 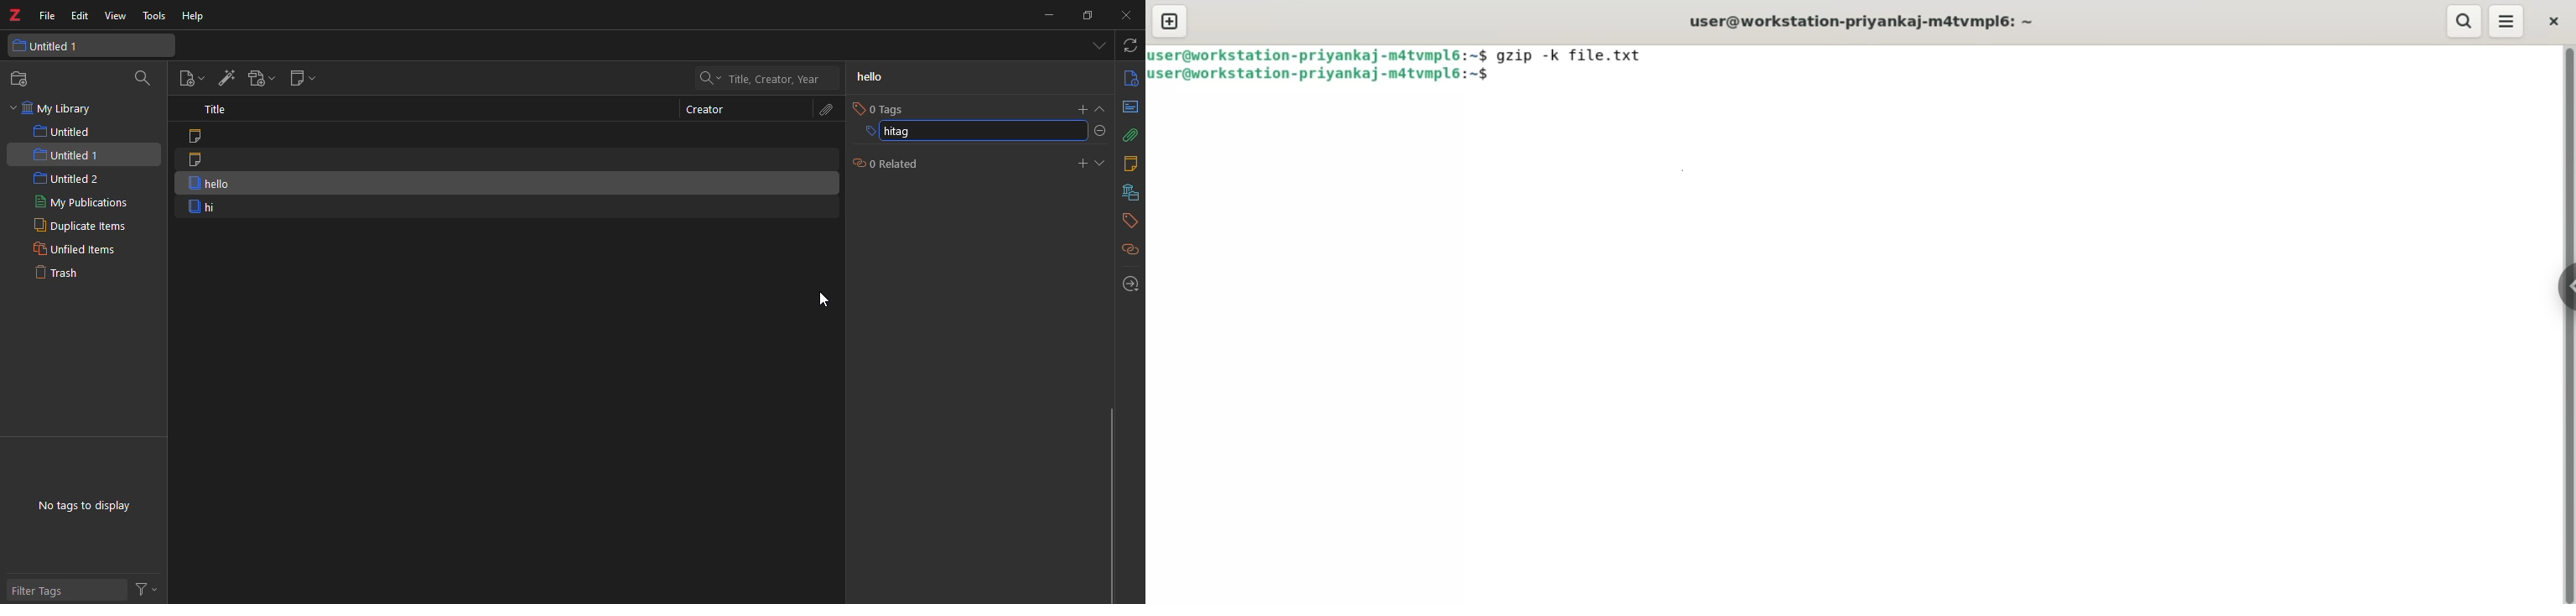 I want to click on hello, so click(x=203, y=183).